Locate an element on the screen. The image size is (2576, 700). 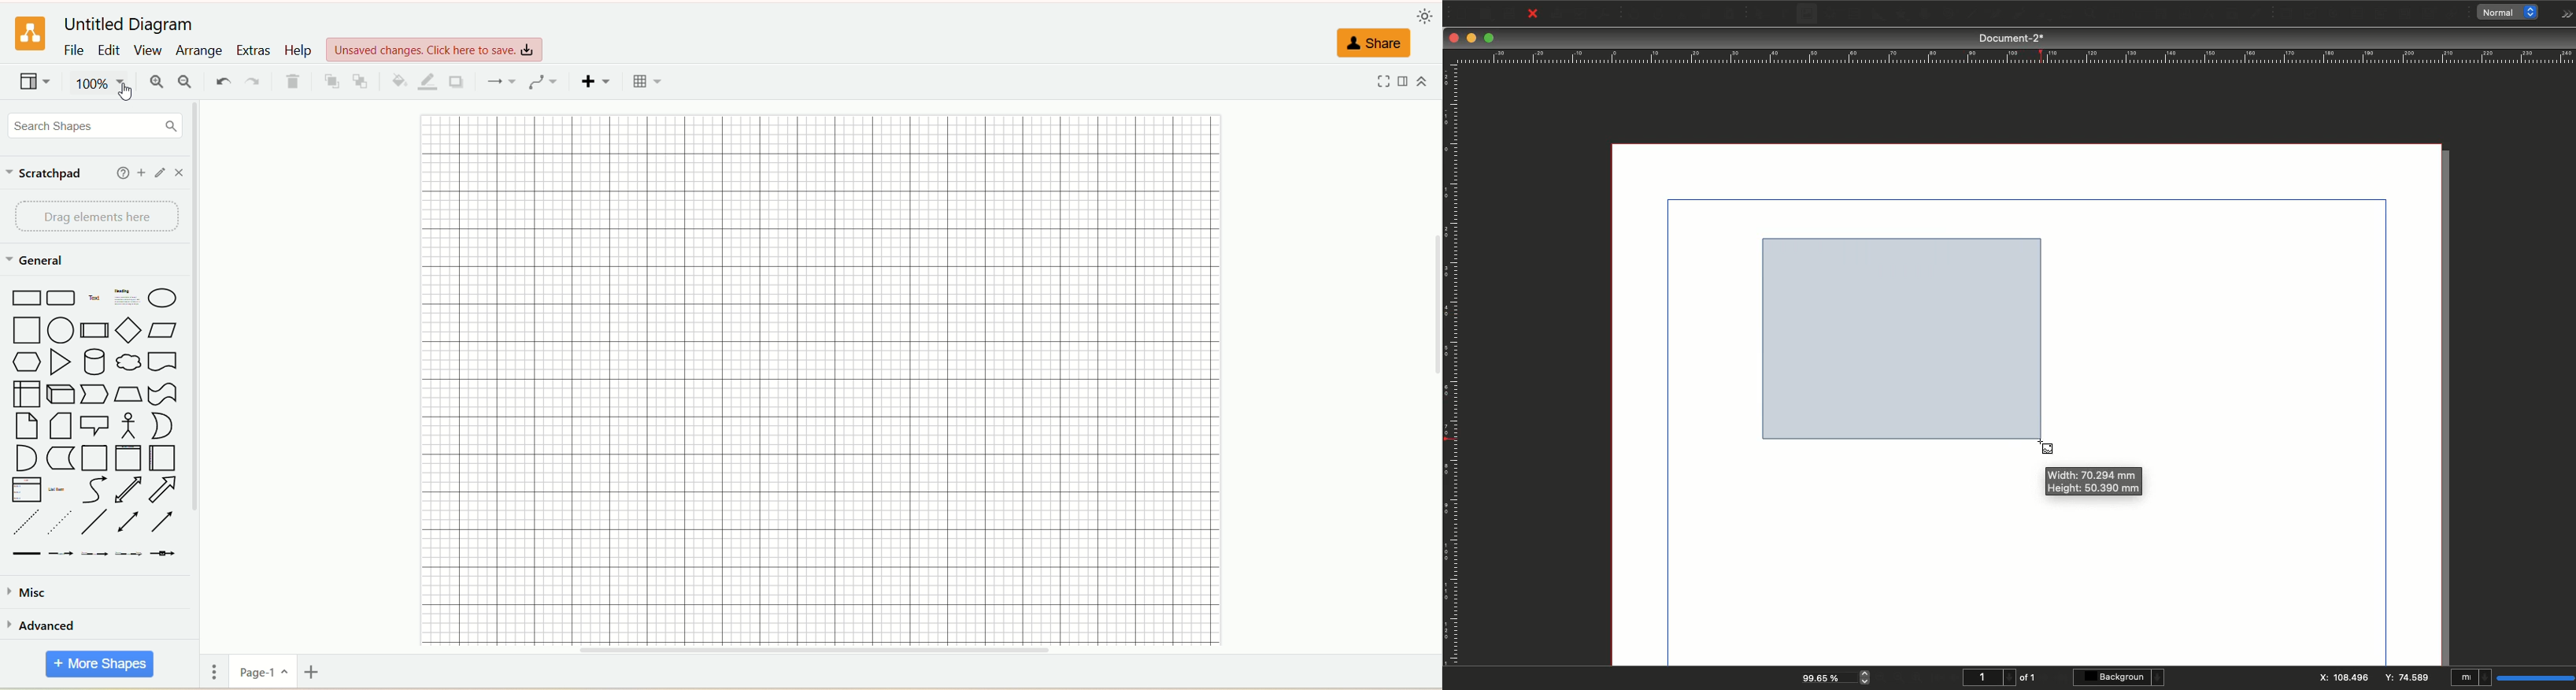
fill color is located at coordinates (400, 82).